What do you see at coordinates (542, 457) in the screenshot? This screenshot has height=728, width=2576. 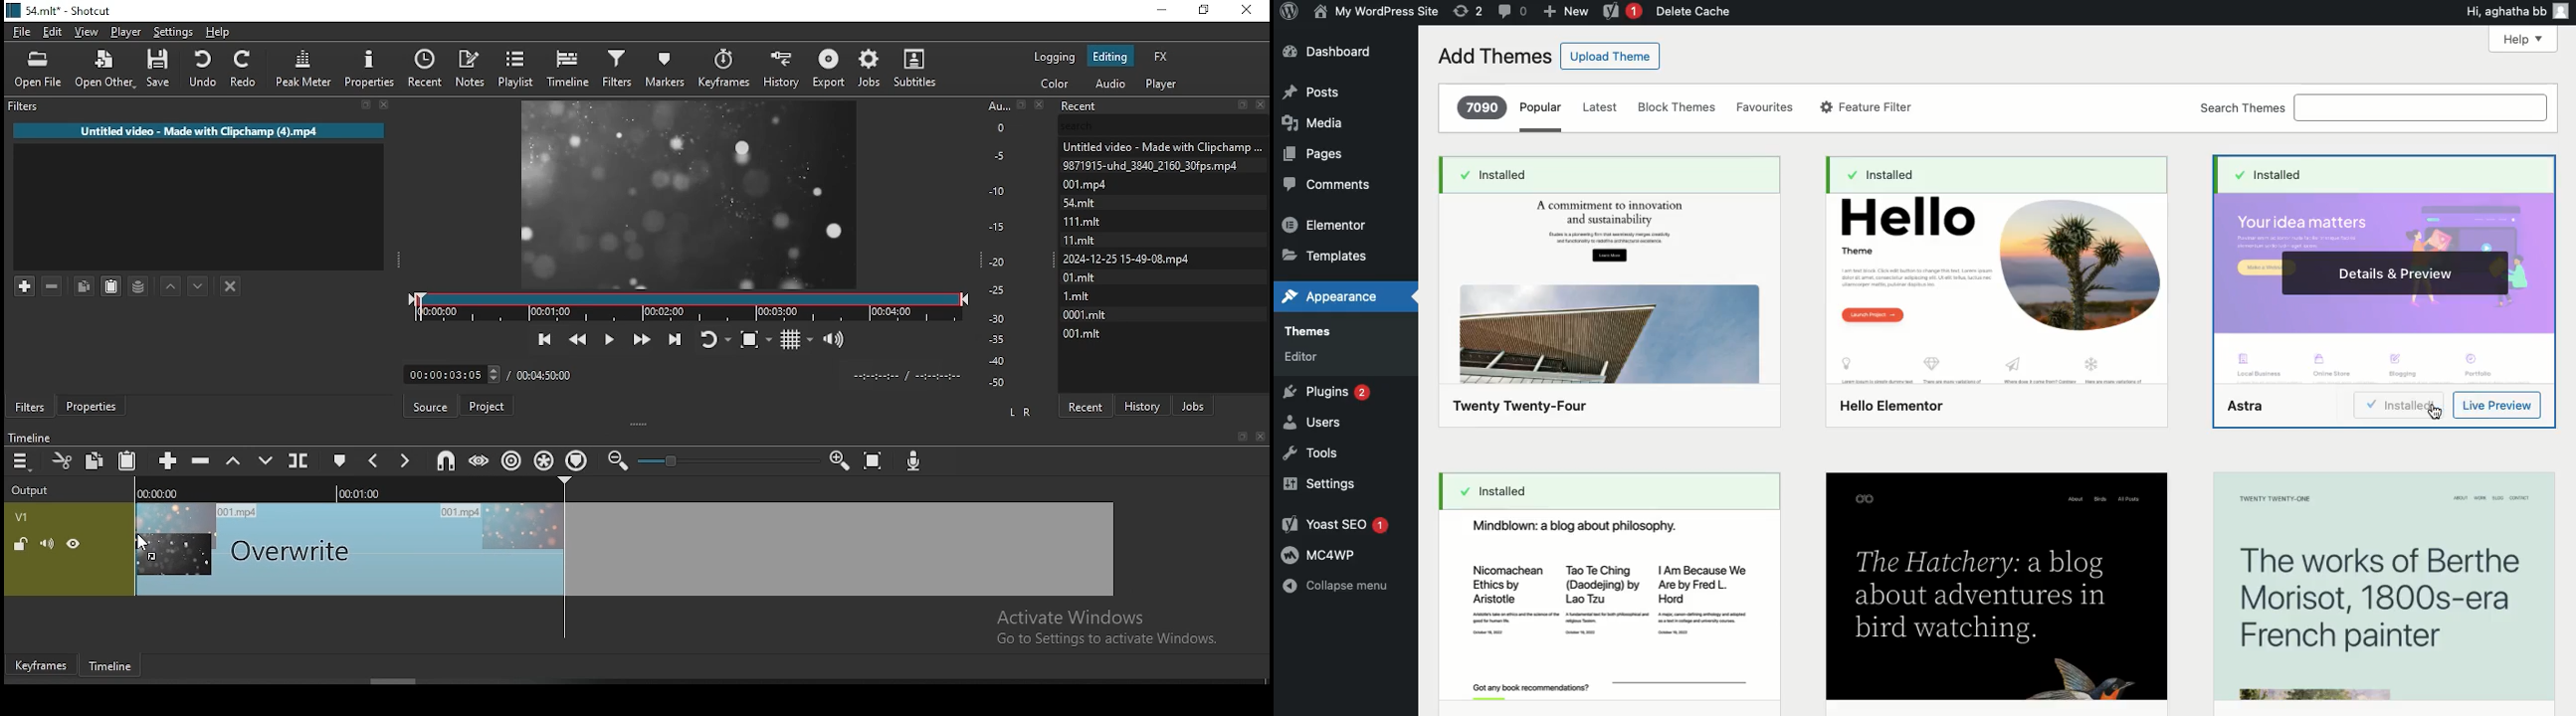 I see `ripple all tracks` at bounding box center [542, 457].